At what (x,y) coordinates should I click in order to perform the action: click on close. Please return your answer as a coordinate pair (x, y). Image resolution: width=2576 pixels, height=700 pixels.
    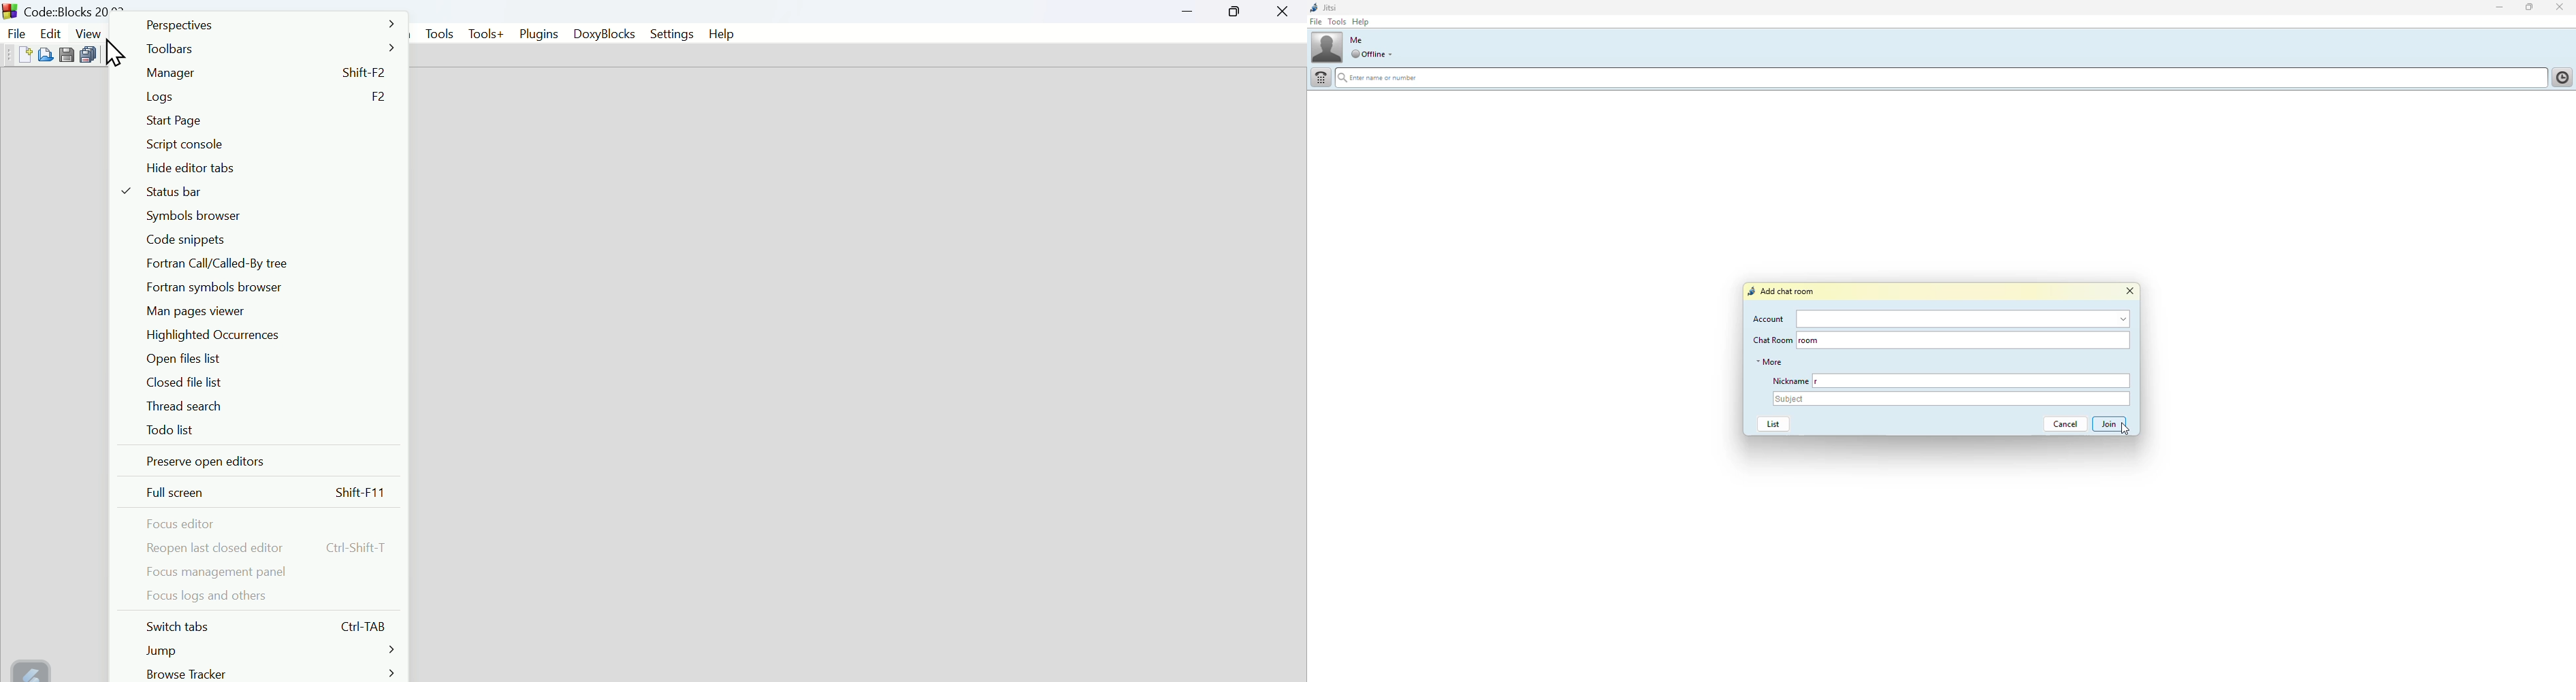
    Looking at the image, I should click on (2562, 7).